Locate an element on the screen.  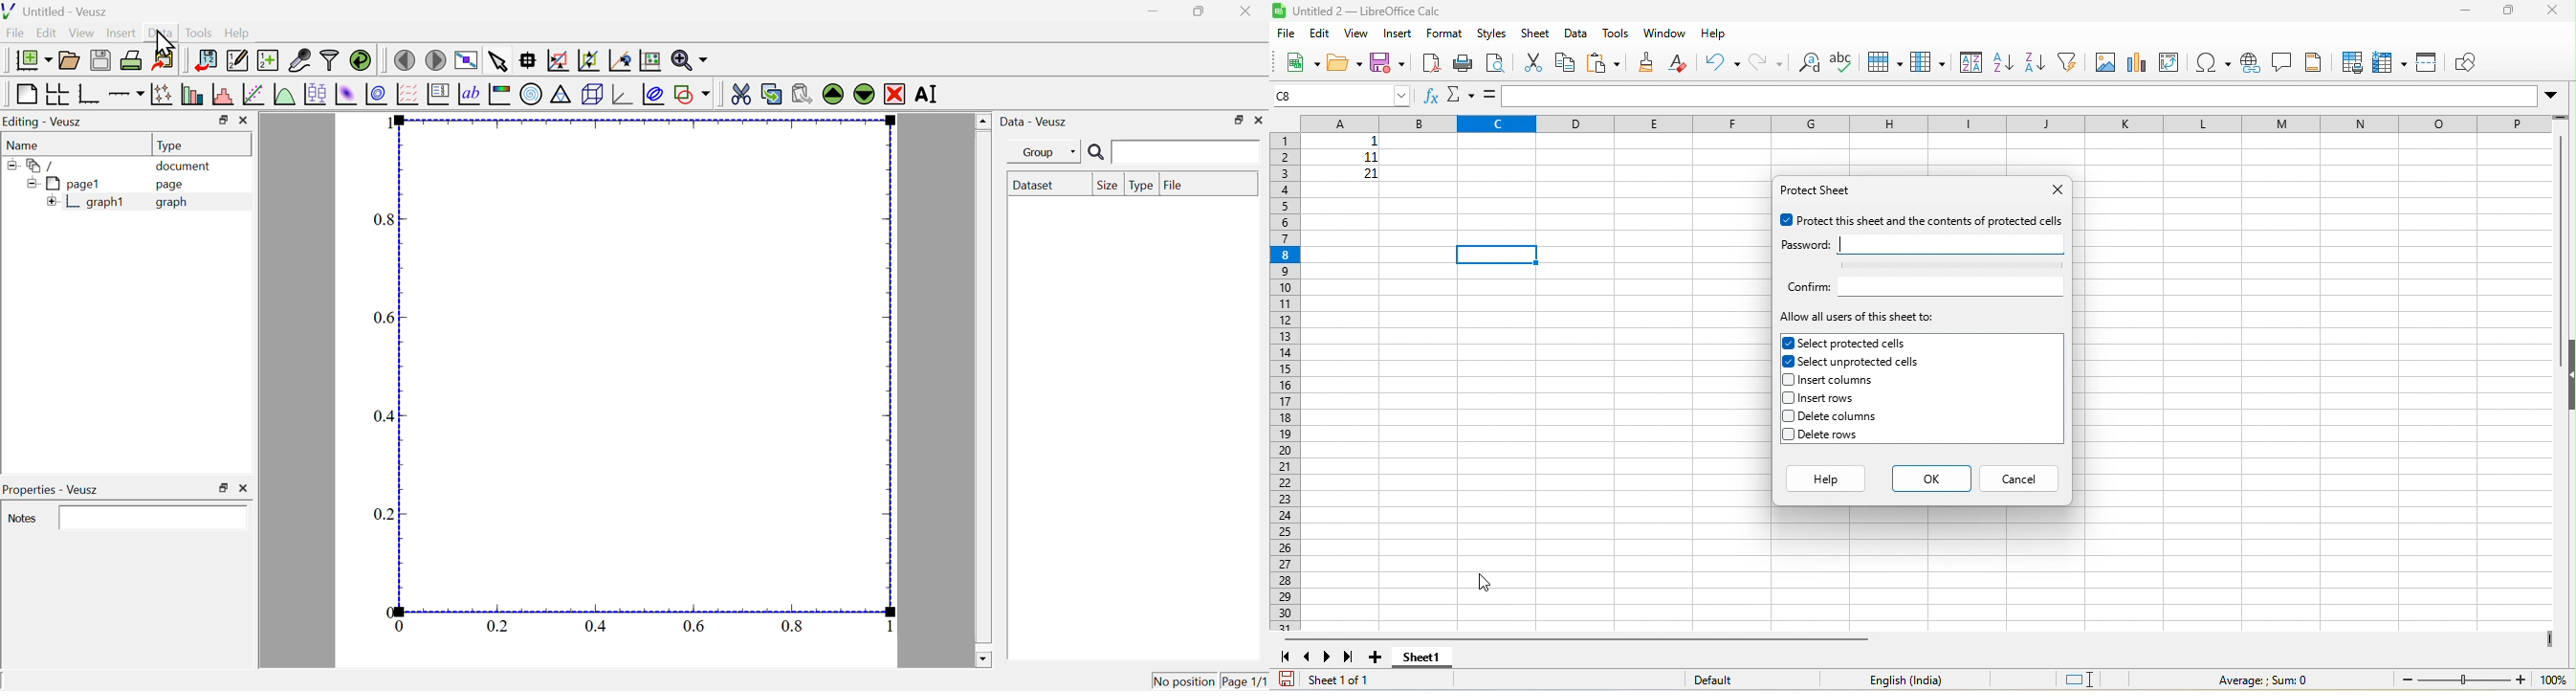
delete columns is located at coordinates (1858, 418).